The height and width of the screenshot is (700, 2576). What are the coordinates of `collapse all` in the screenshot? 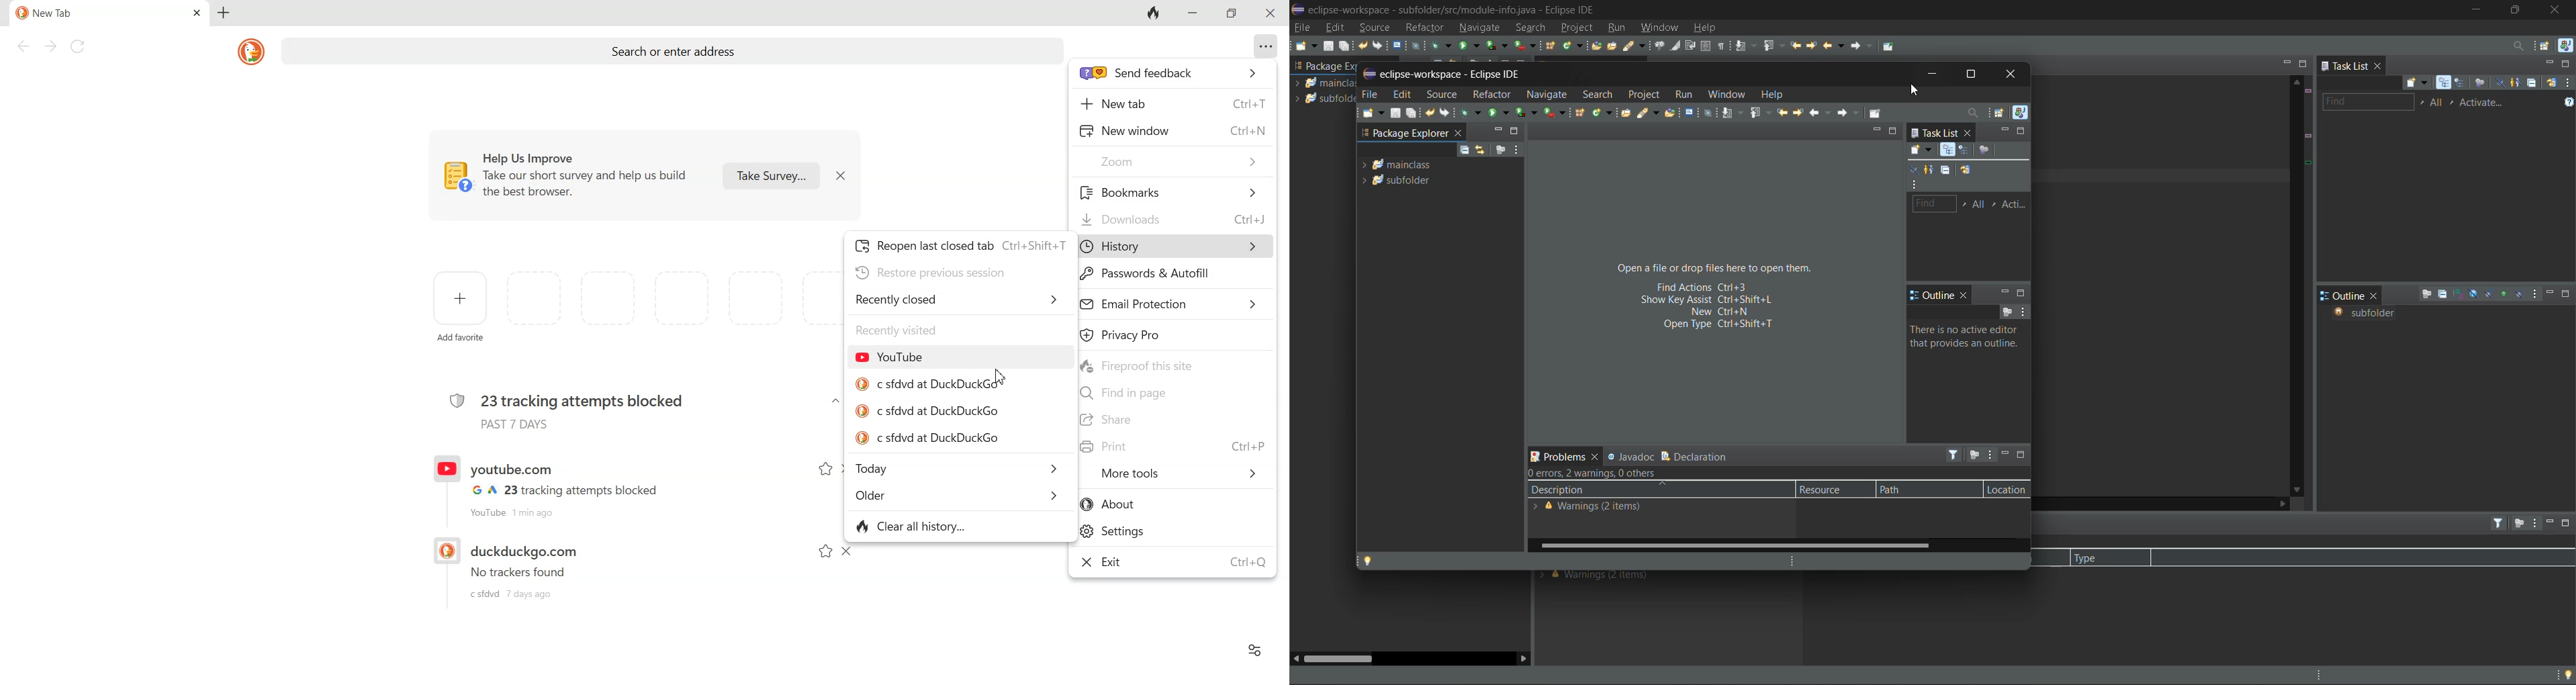 It's located at (2534, 82).